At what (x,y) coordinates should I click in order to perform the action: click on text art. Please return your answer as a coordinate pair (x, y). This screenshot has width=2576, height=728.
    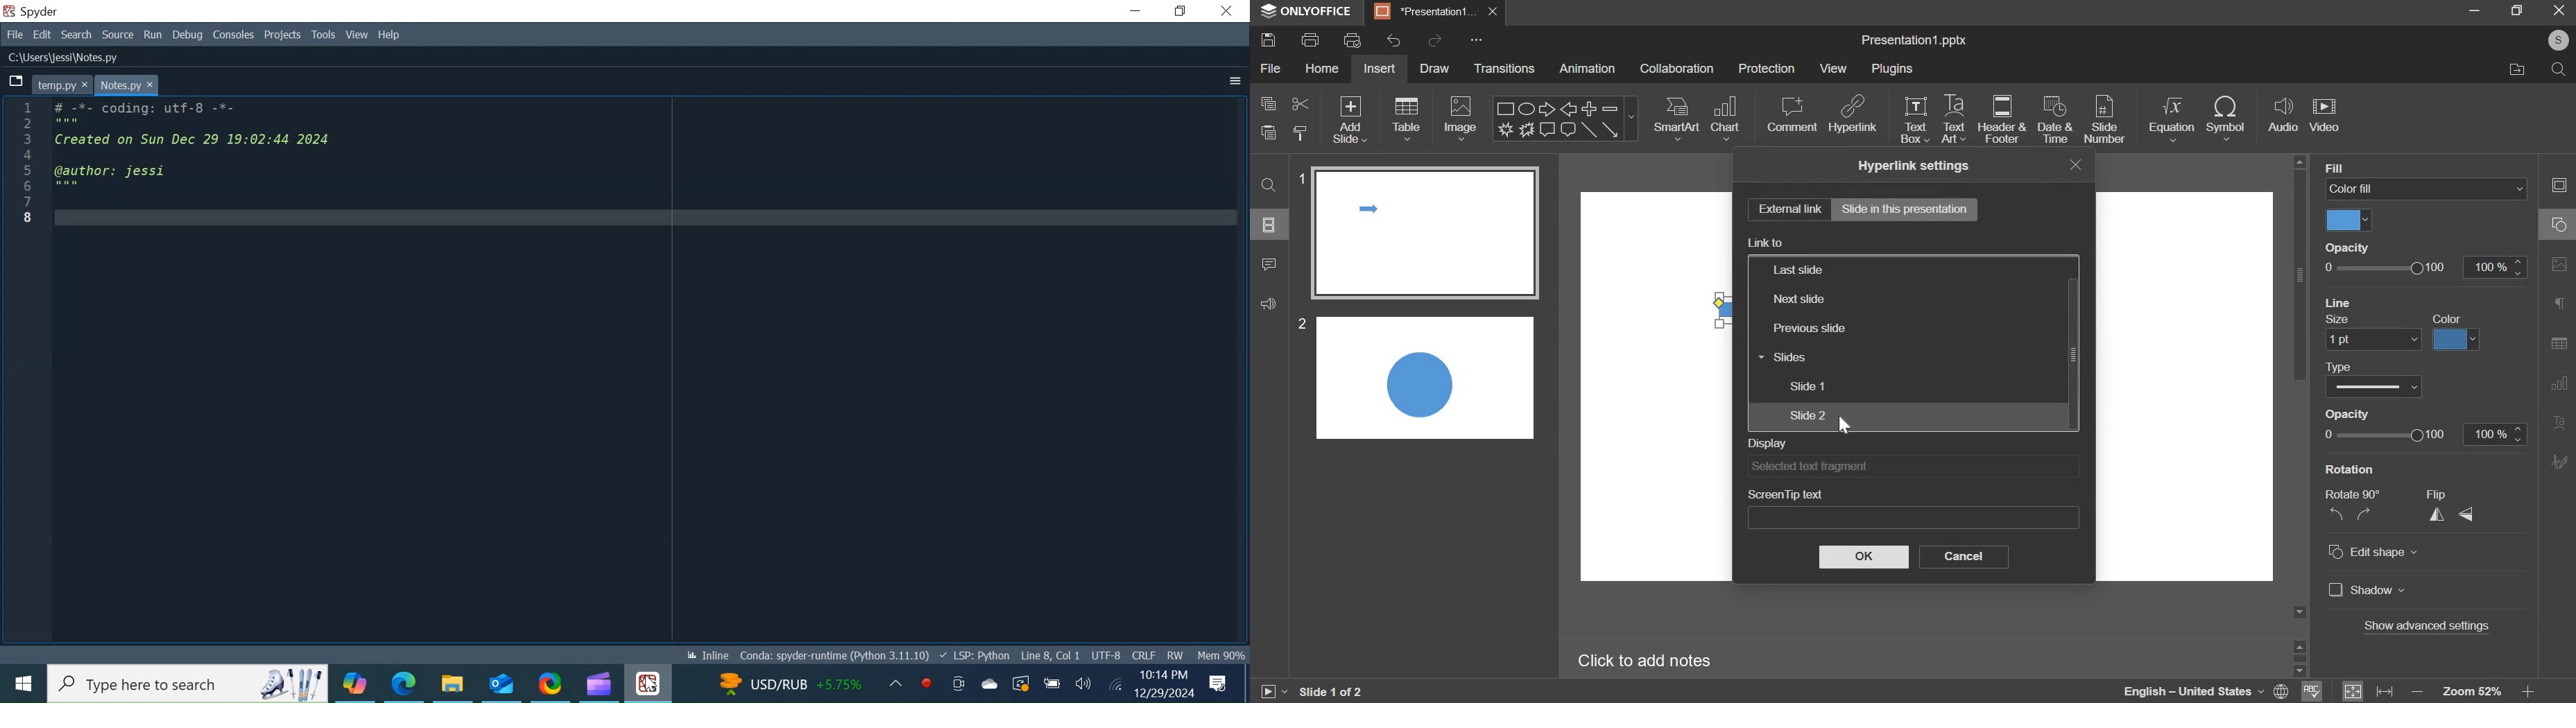
    Looking at the image, I should click on (1954, 120).